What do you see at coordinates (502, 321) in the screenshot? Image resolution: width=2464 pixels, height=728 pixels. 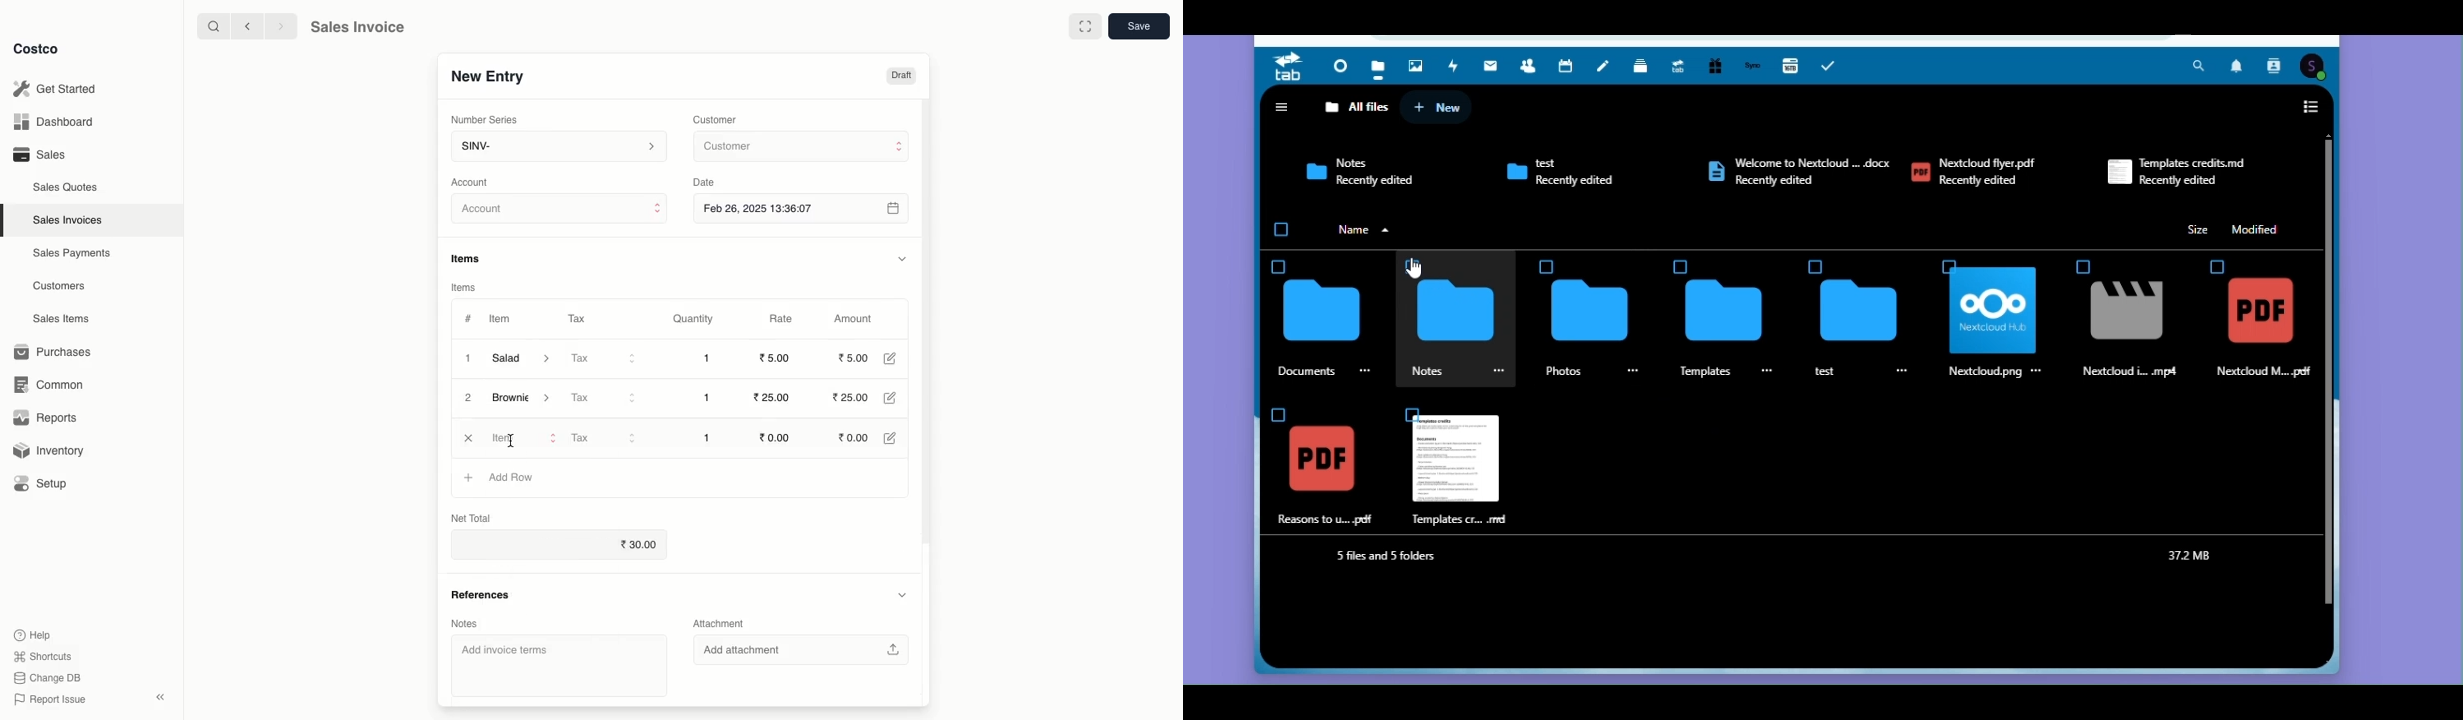 I see `Item` at bounding box center [502, 321].